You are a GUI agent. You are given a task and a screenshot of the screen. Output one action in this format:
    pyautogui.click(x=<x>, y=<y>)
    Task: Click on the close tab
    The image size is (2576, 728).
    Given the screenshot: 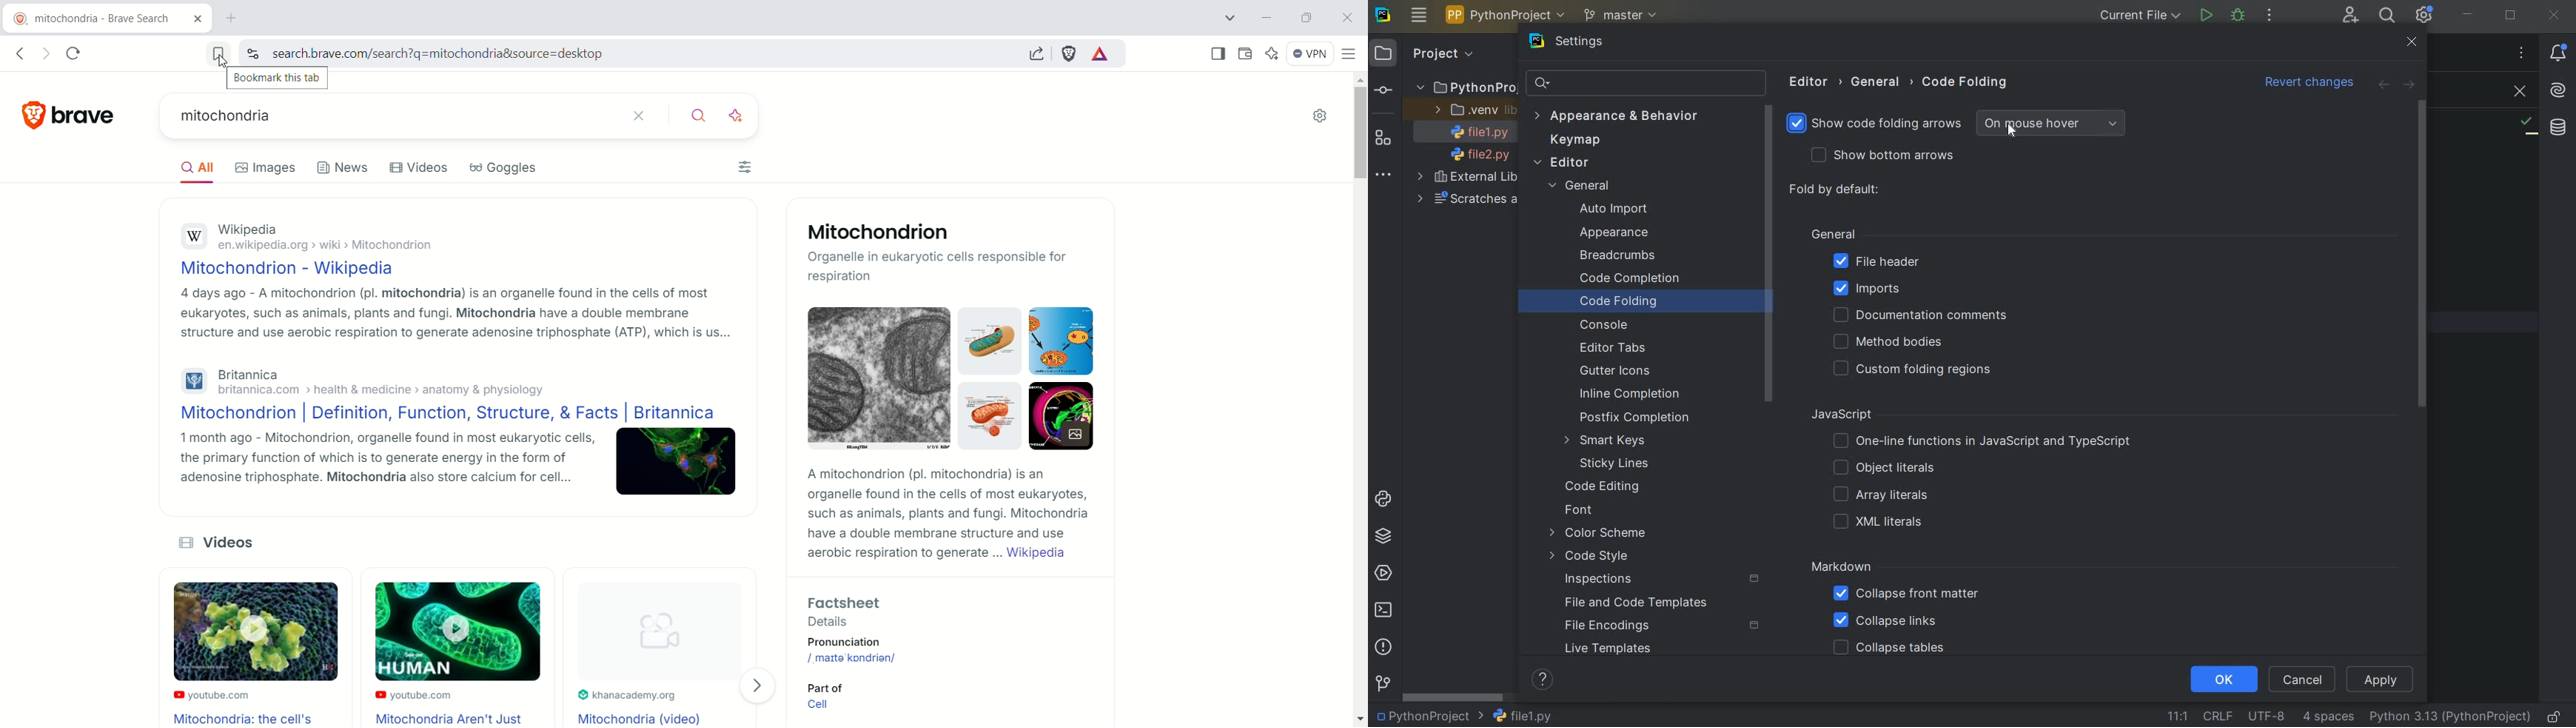 What is the action you would take?
    pyautogui.click(x=197, y=20)
    